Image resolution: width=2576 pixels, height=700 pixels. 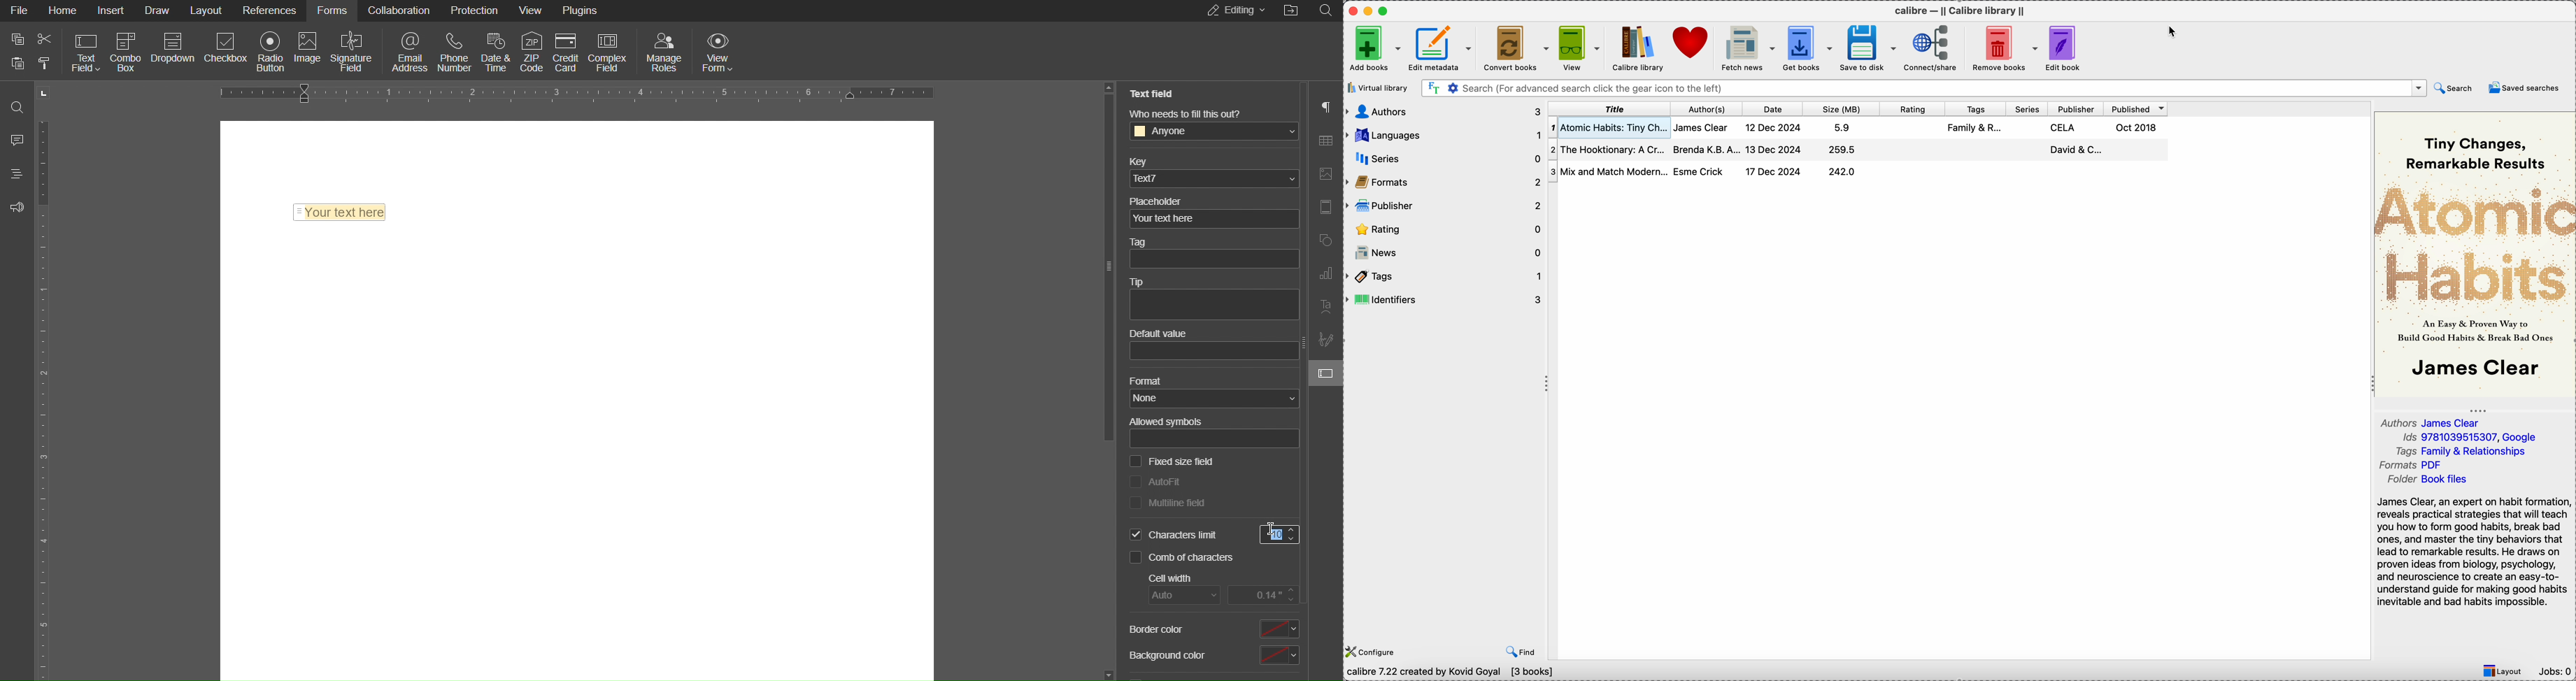 What do you see at coordinates (229, 50) in the screenshot?
I see `Checkbox` at bounding box center [229, 50].